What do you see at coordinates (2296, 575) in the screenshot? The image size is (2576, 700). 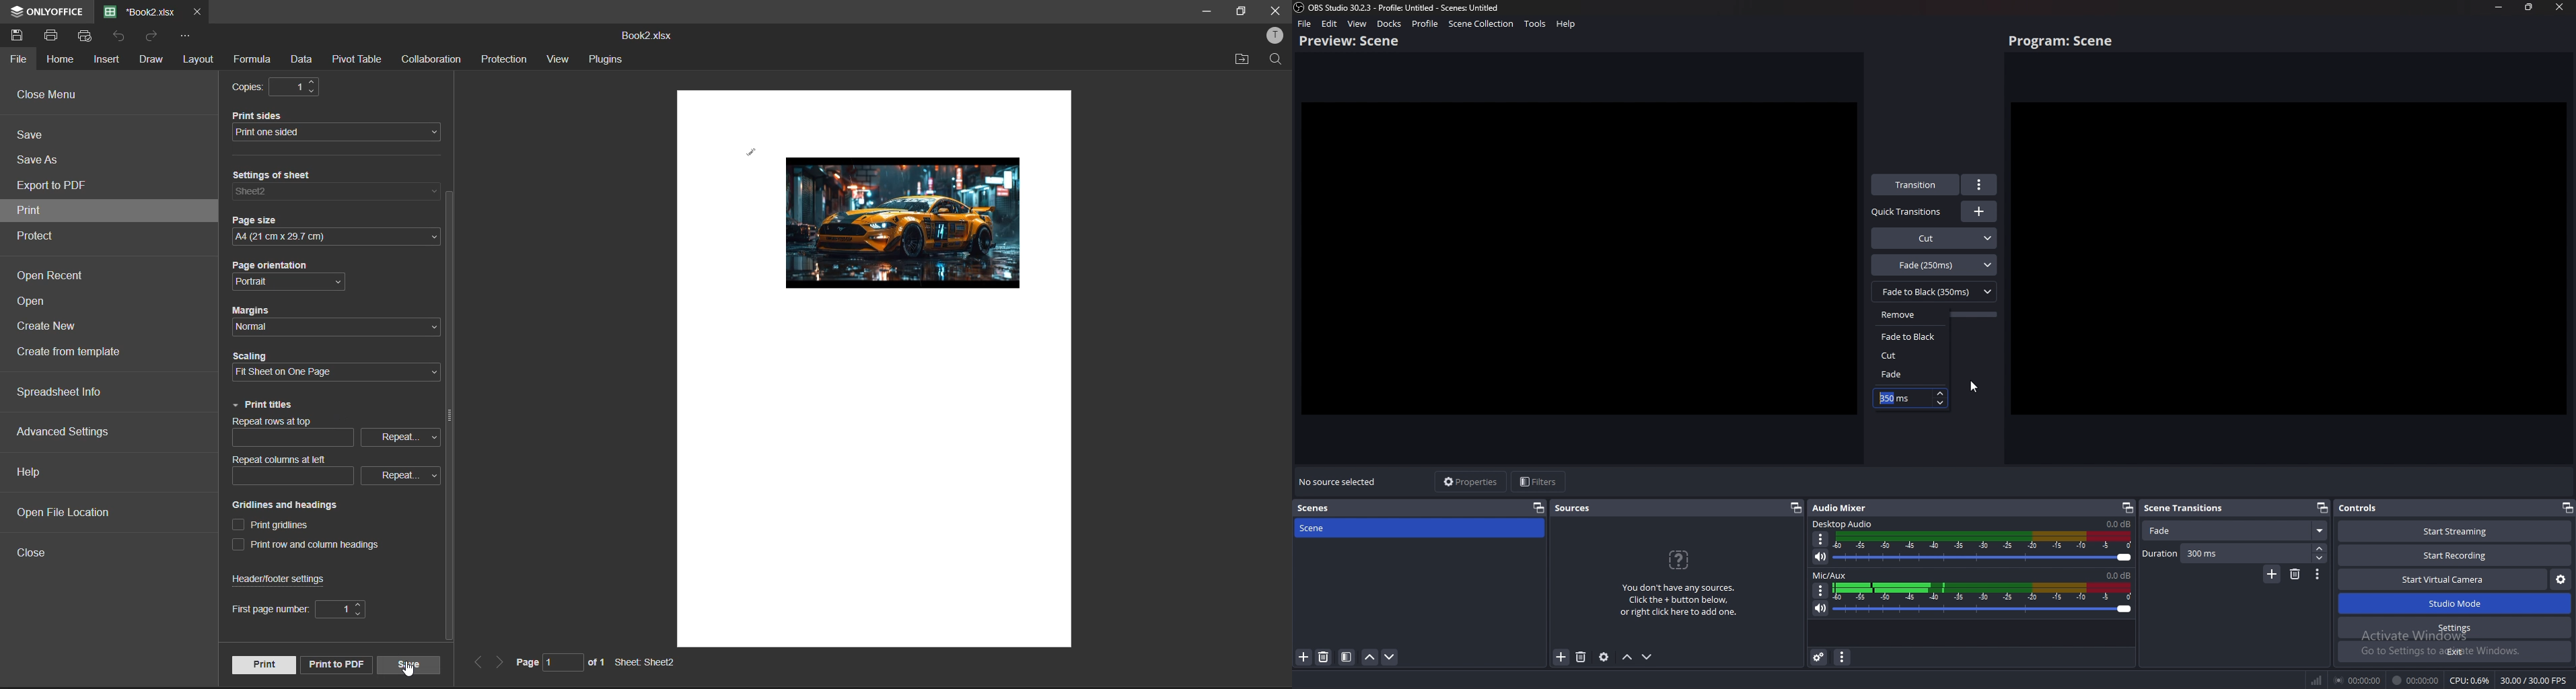 I see `Delete scene transitions` at bounding box center [2296, 575].